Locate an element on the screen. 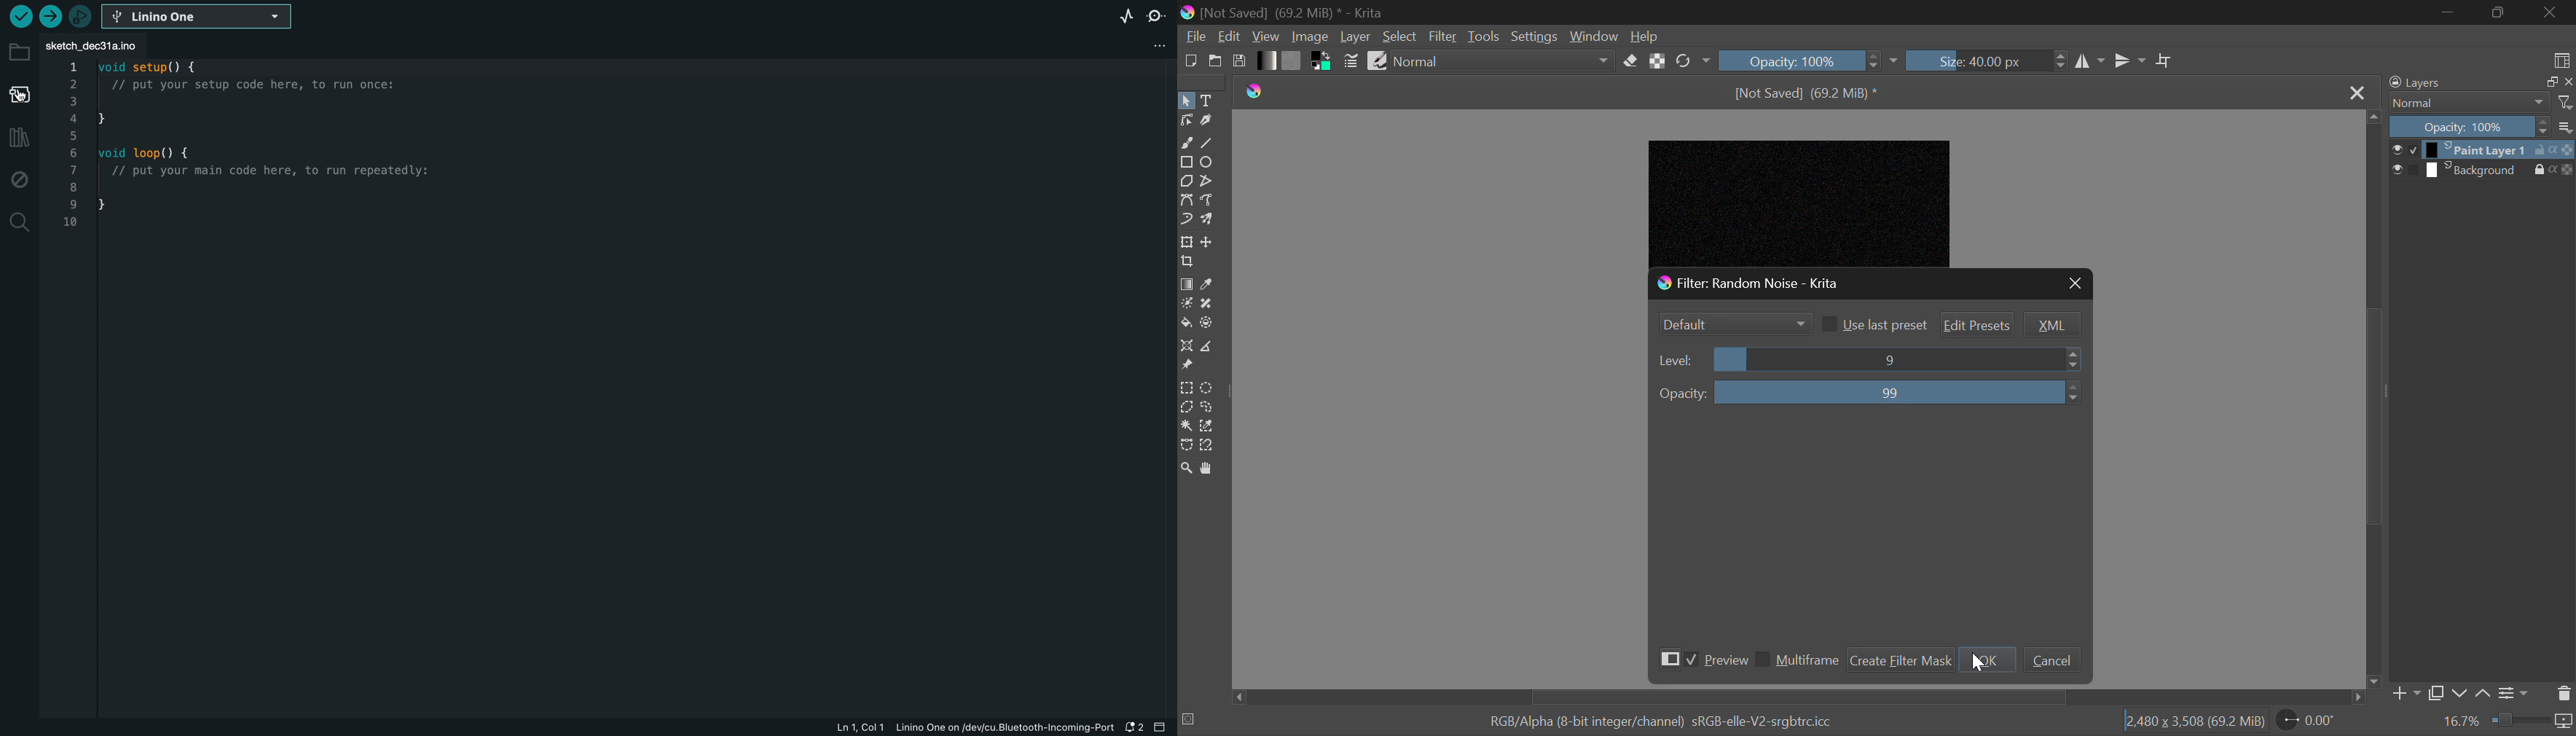 The width and height of the screenshot is (2576, 756). Settings is located at coordinates (1536, 35).